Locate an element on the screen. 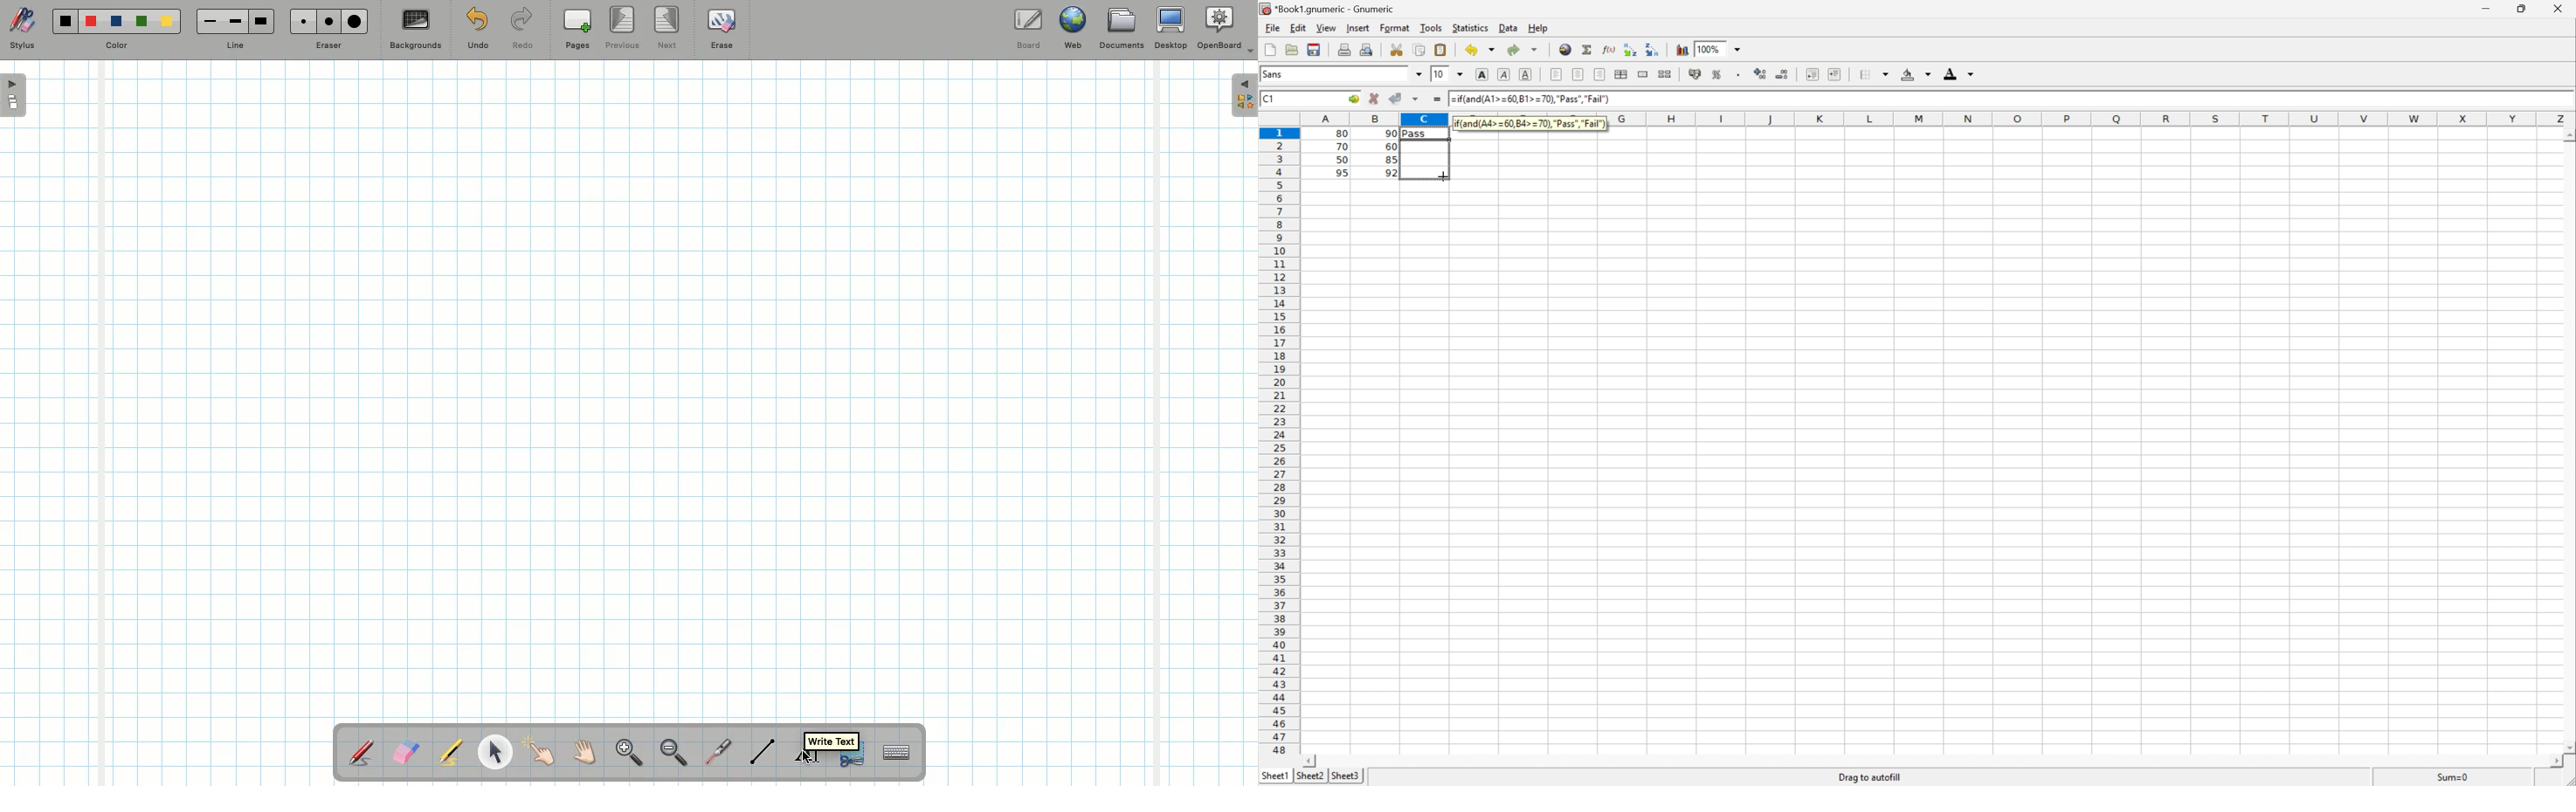 The width and height of the screenshot is (2576, 812). Borders is located at coordinates (1874, 71).